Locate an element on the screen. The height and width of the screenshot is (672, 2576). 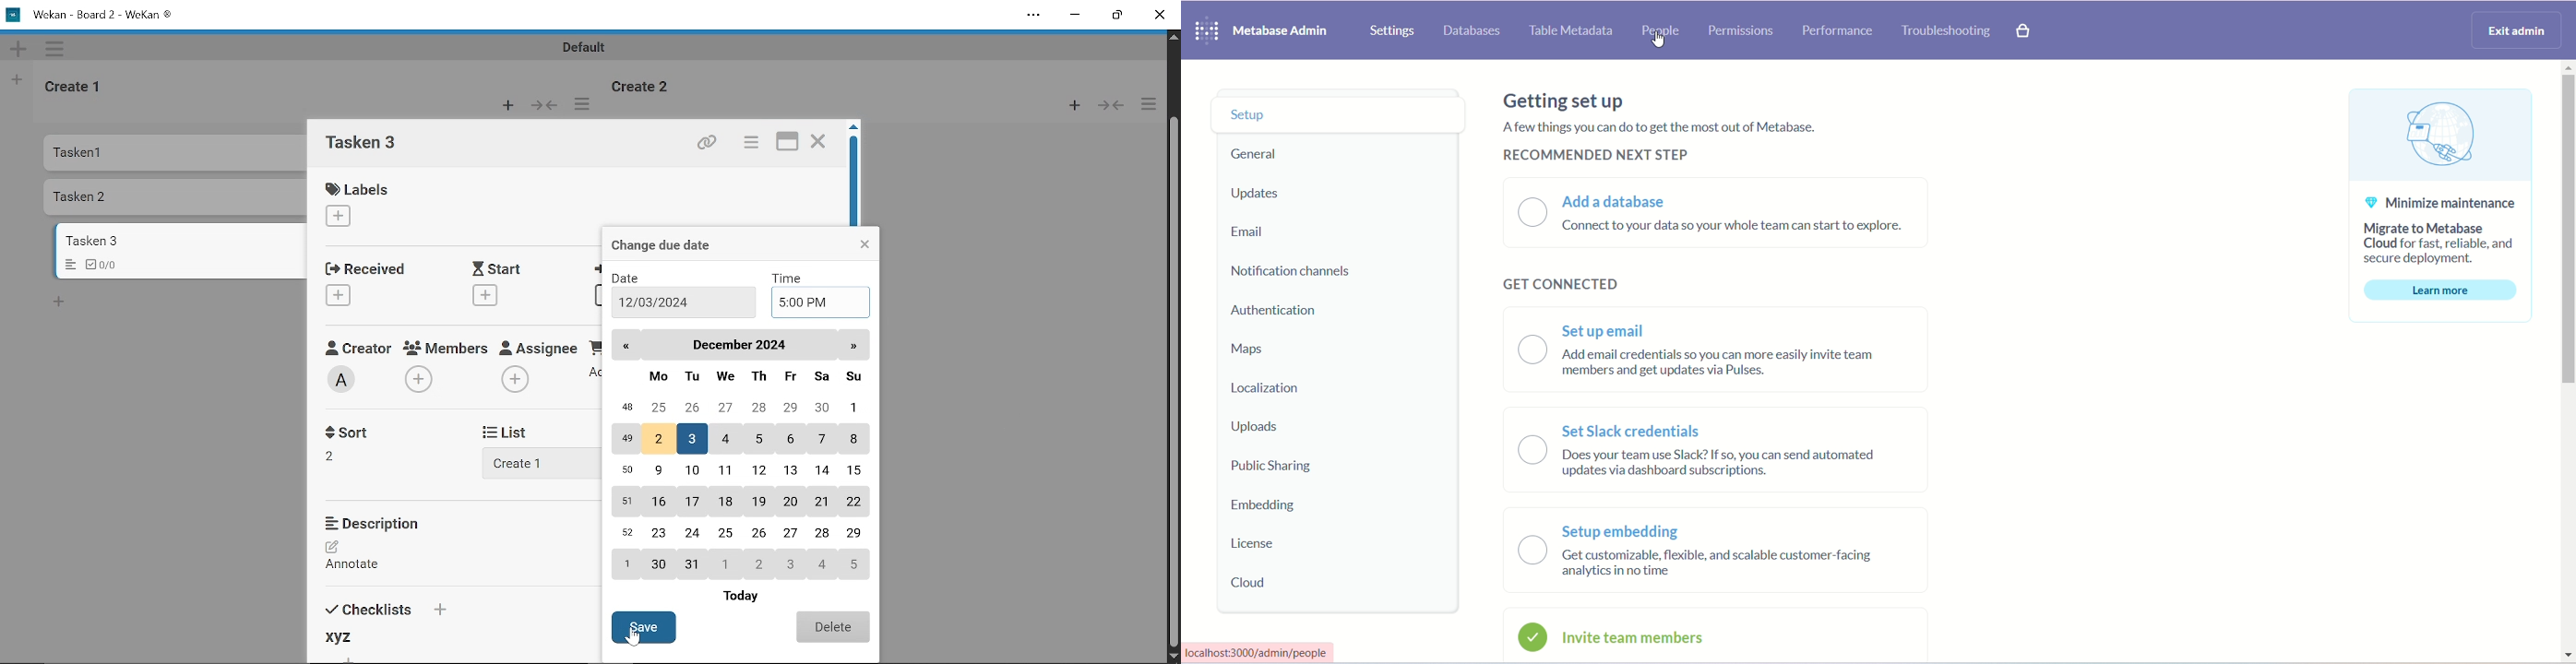
Today is located at coordinates (742, 598).